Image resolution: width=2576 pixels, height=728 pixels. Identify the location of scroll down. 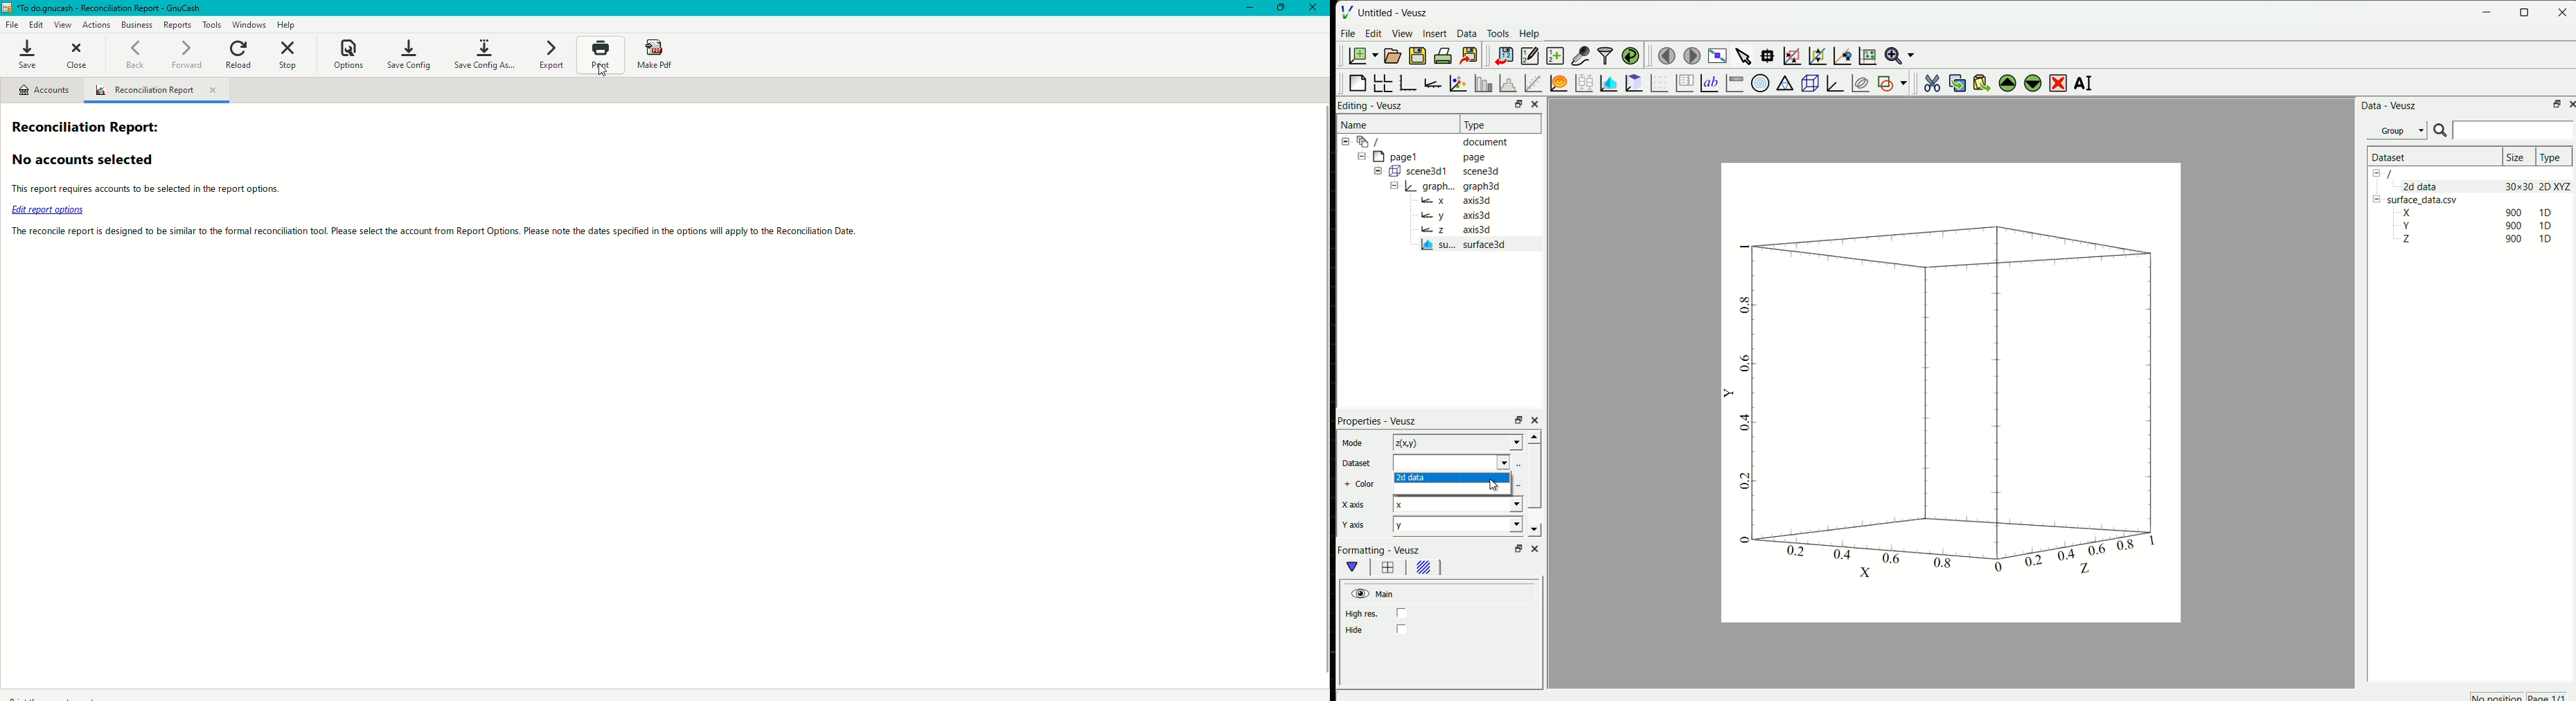
(1535, 530).